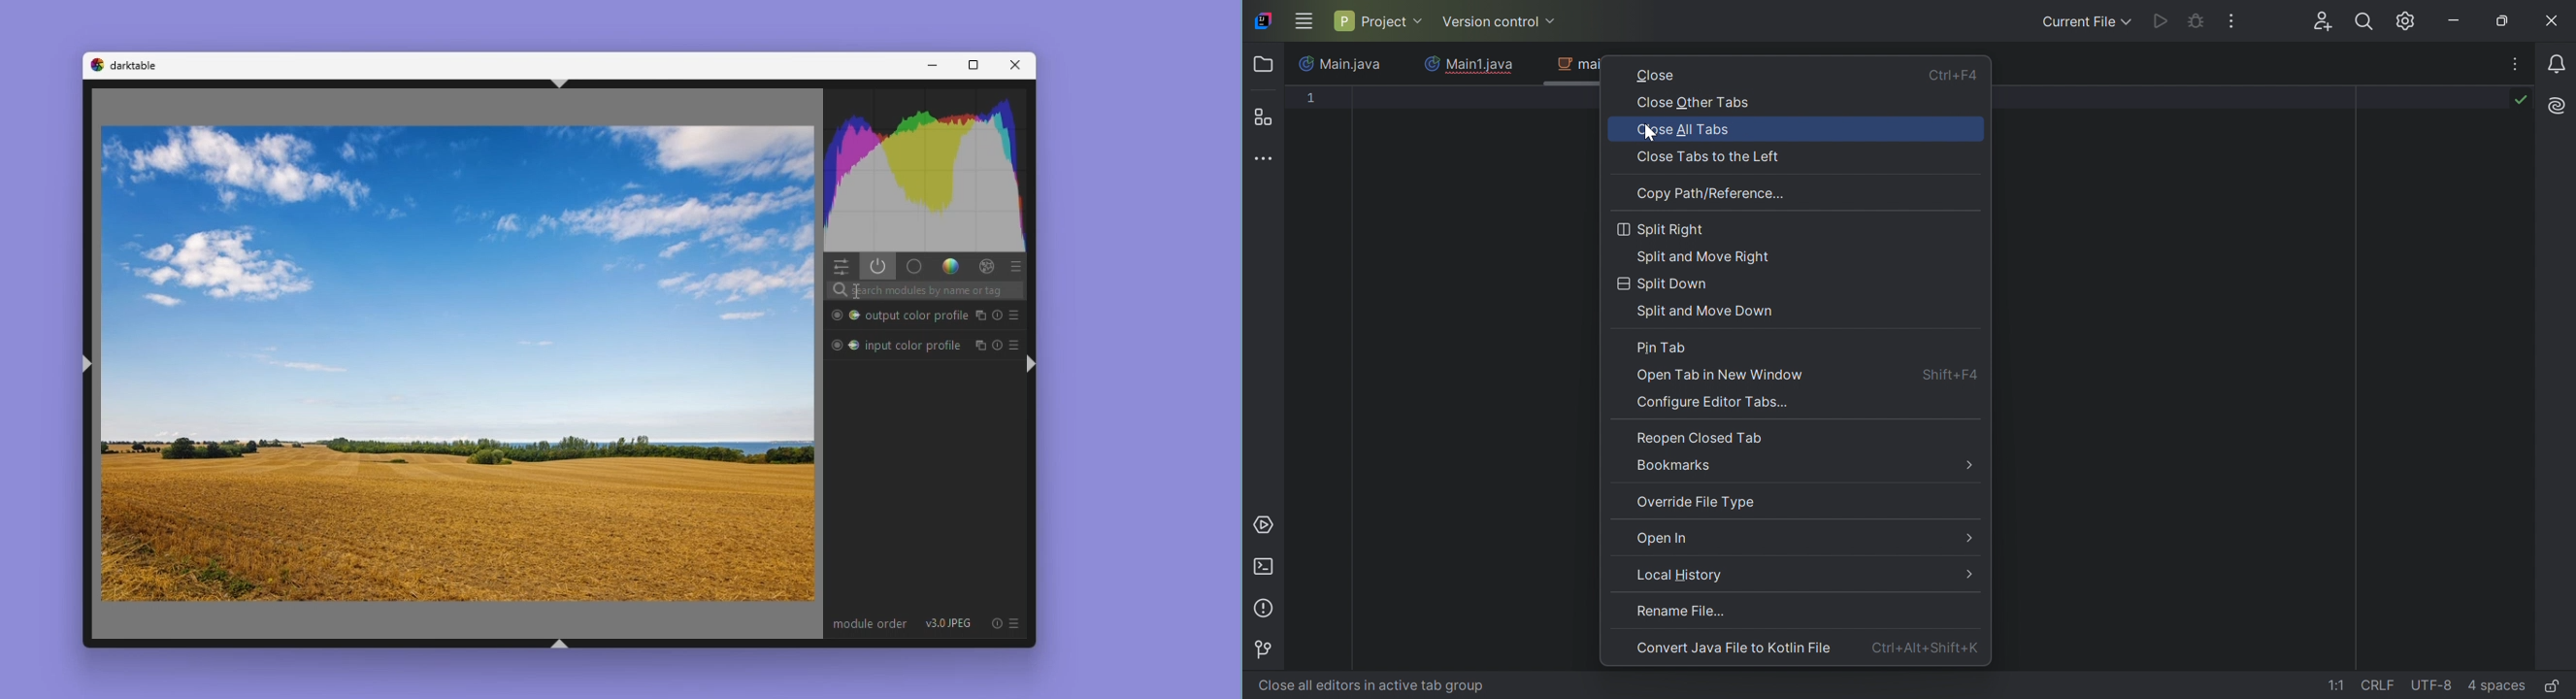 Image resolution: width=2576 pixels, height=700 pixels. What do you see at coordinates (931, 65) in the screenshot?
I see `Minimise` at bounding box center [931, 65].